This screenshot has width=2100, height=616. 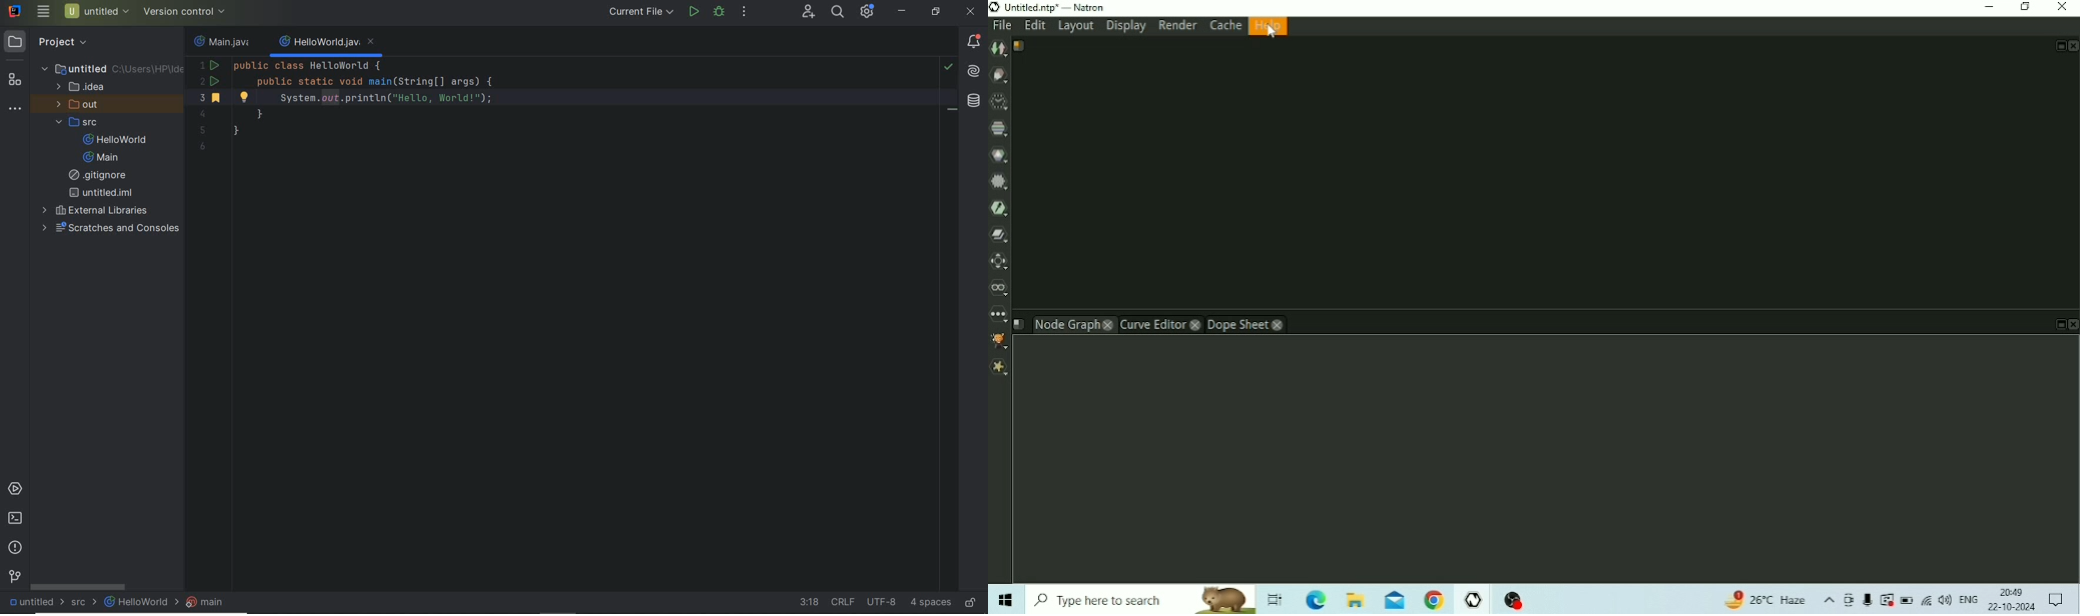 What do you see at coordinates (115, 139) in the screenshot?
I see `HelloWorld` at bounding box center [115, 139].